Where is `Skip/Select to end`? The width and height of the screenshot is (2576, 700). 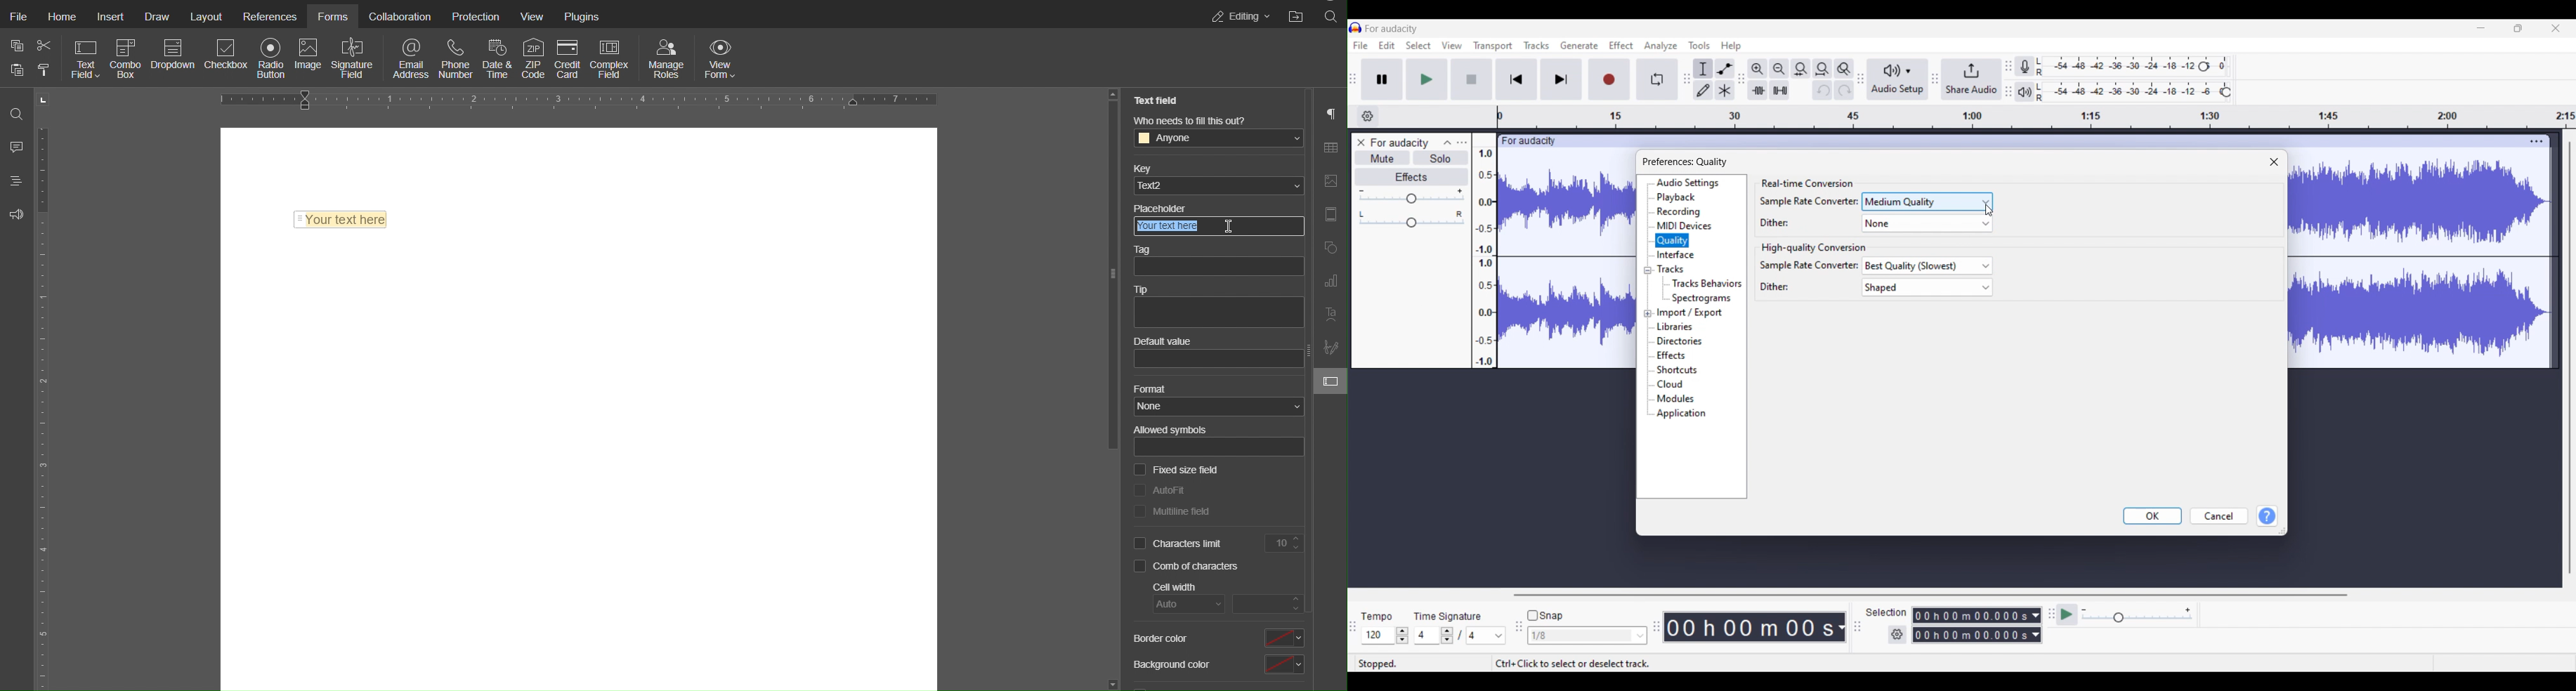 Skip/Select to end is located at coordinates (1561, 79).